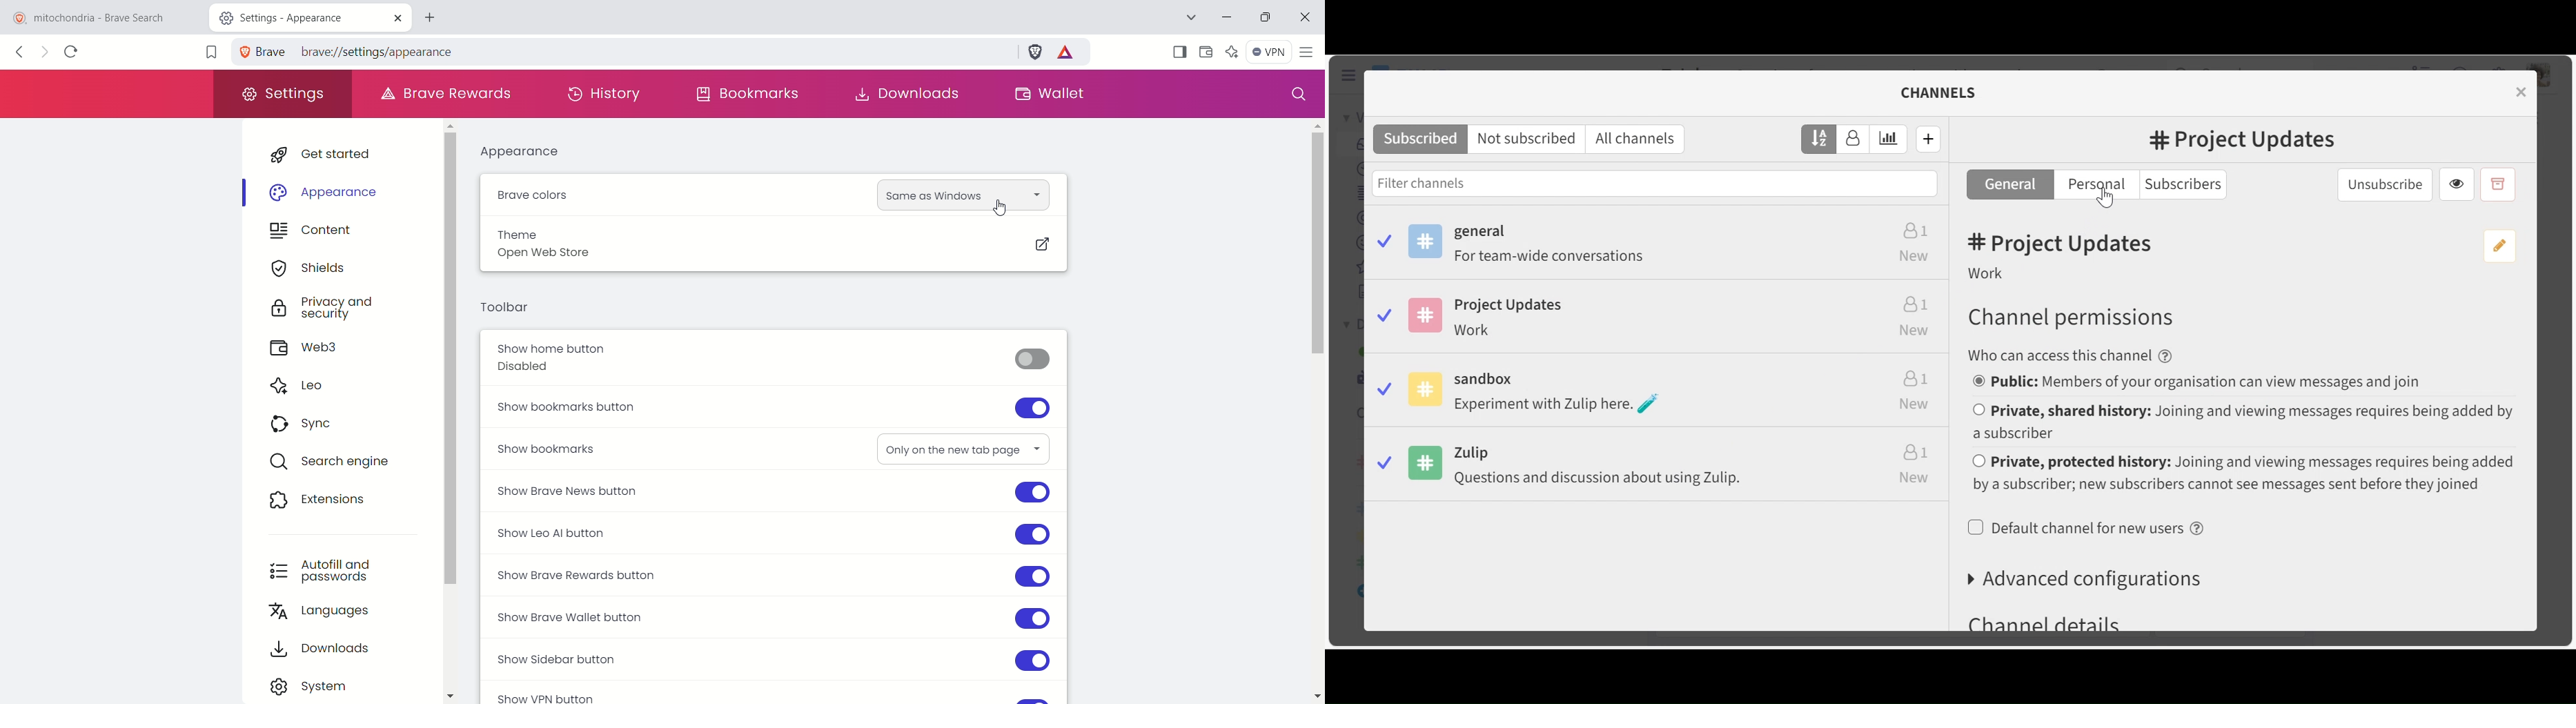 This screenshot has height=728, width=2576. I want to click on (un)select Public, so click(2203, 383).